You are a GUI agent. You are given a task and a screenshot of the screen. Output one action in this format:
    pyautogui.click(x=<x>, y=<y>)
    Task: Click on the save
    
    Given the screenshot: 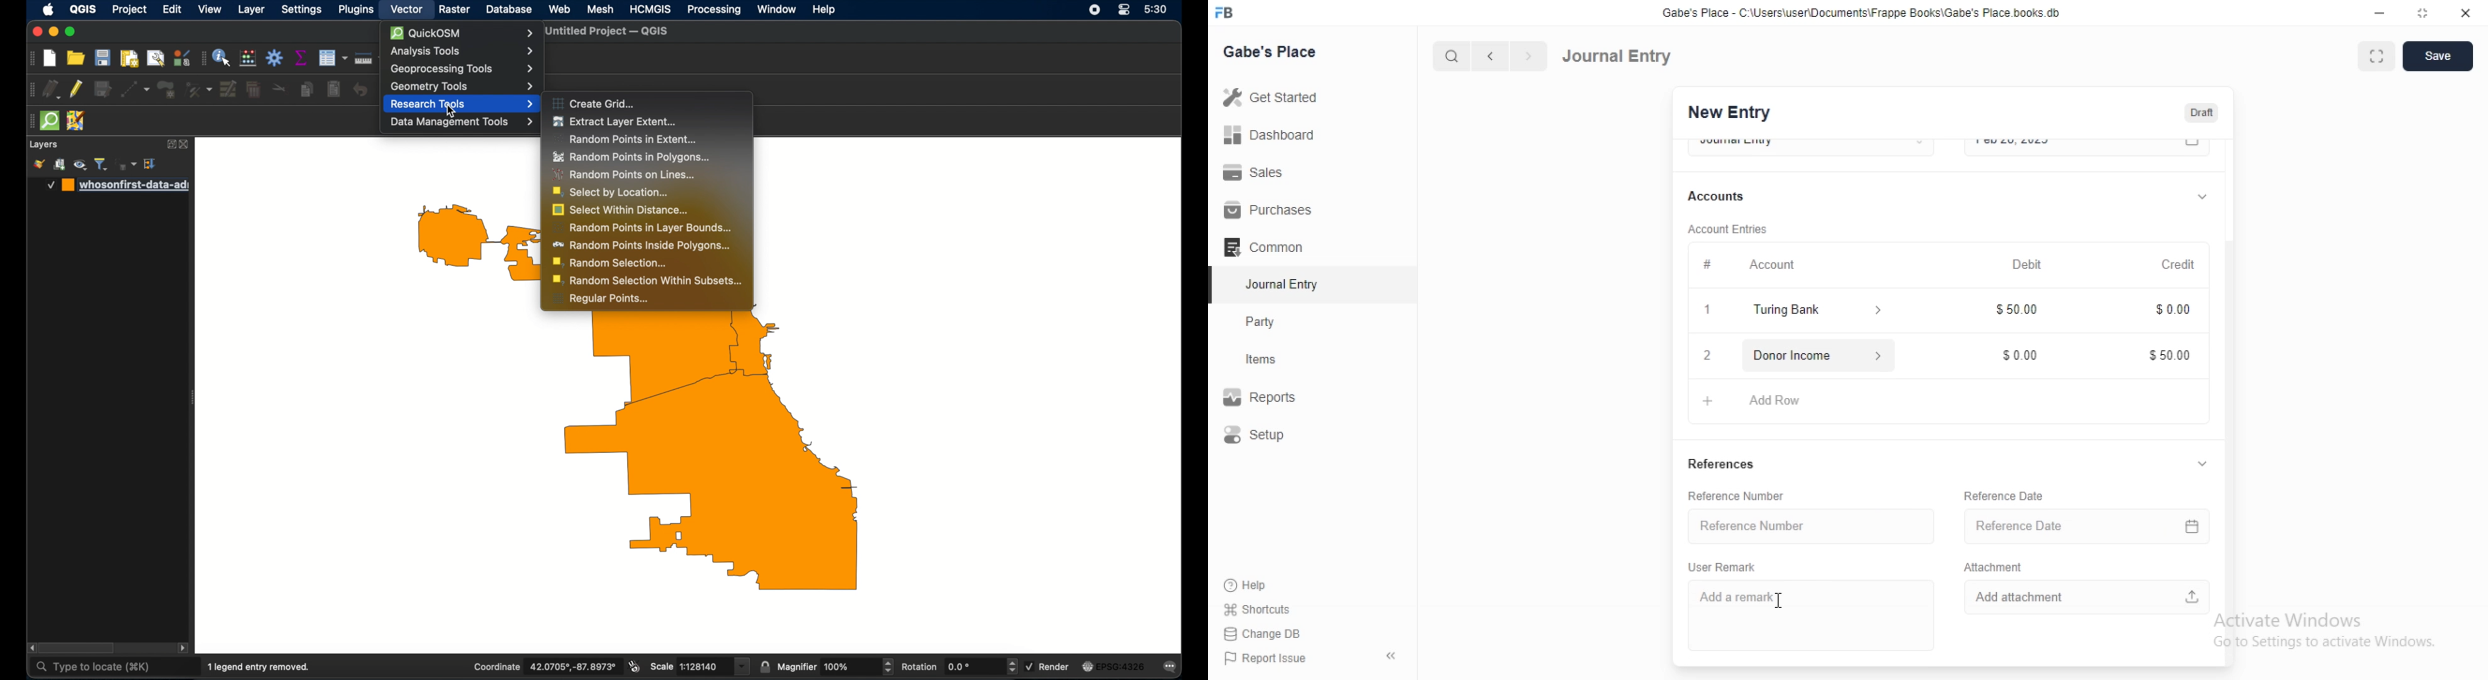 What is the action you would take?
    pyautogui.click(x=2440, y=56)
    